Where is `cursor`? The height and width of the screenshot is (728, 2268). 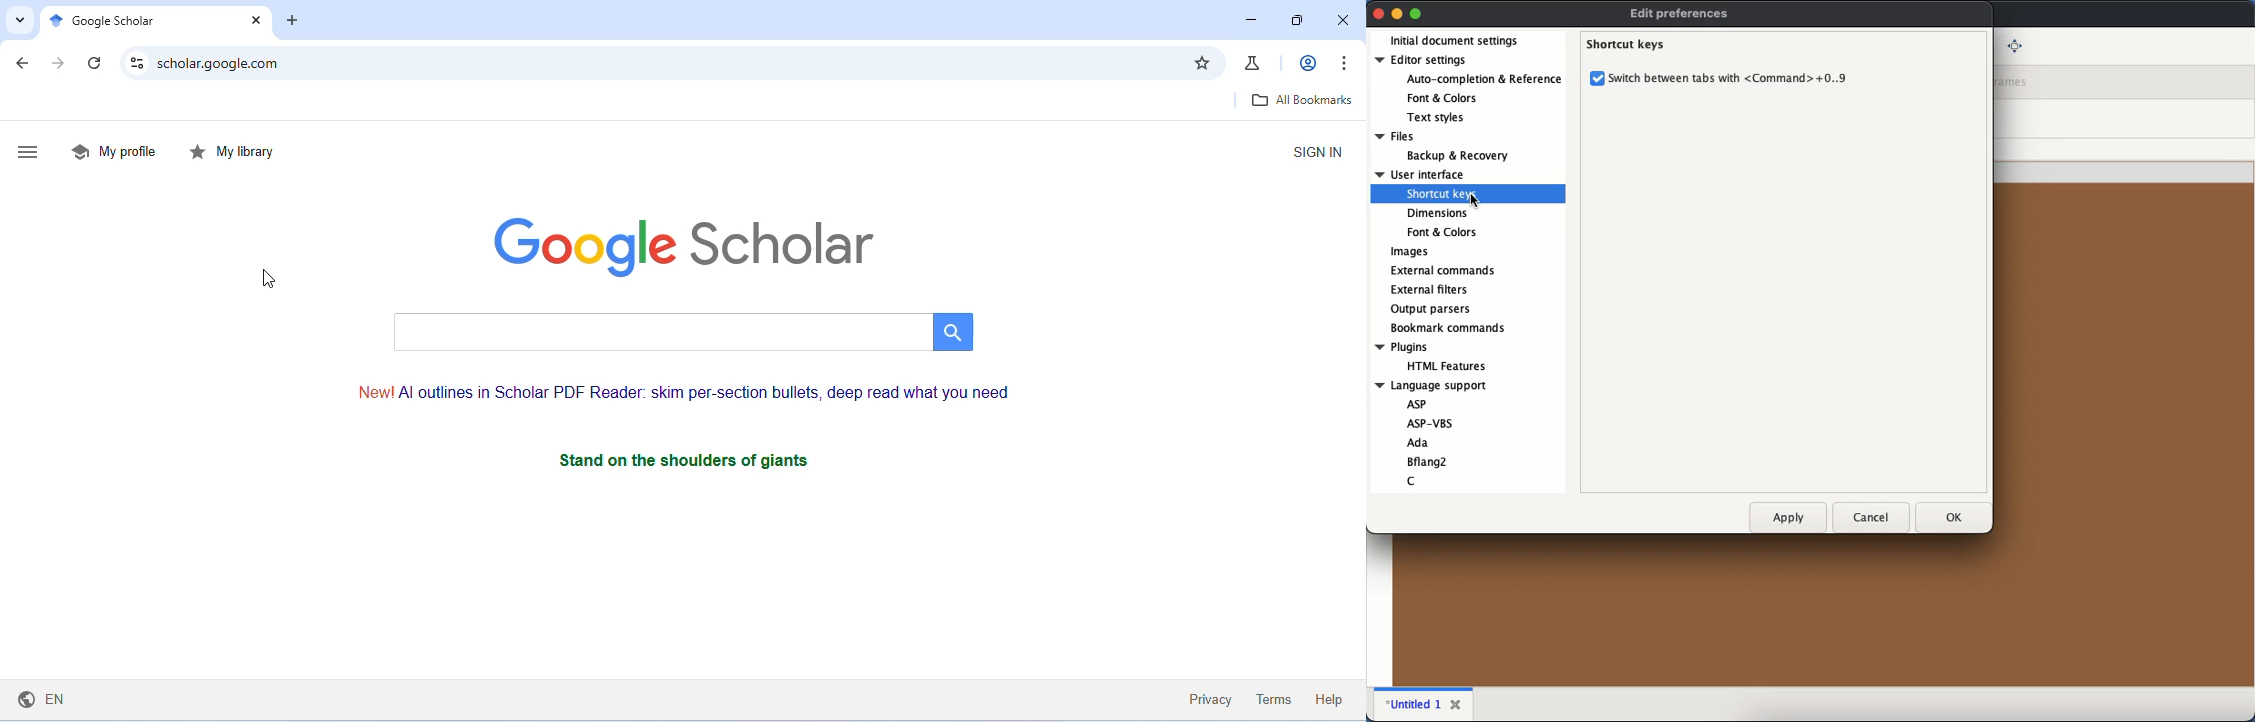
cursor is located at coordinates (1476, 201).